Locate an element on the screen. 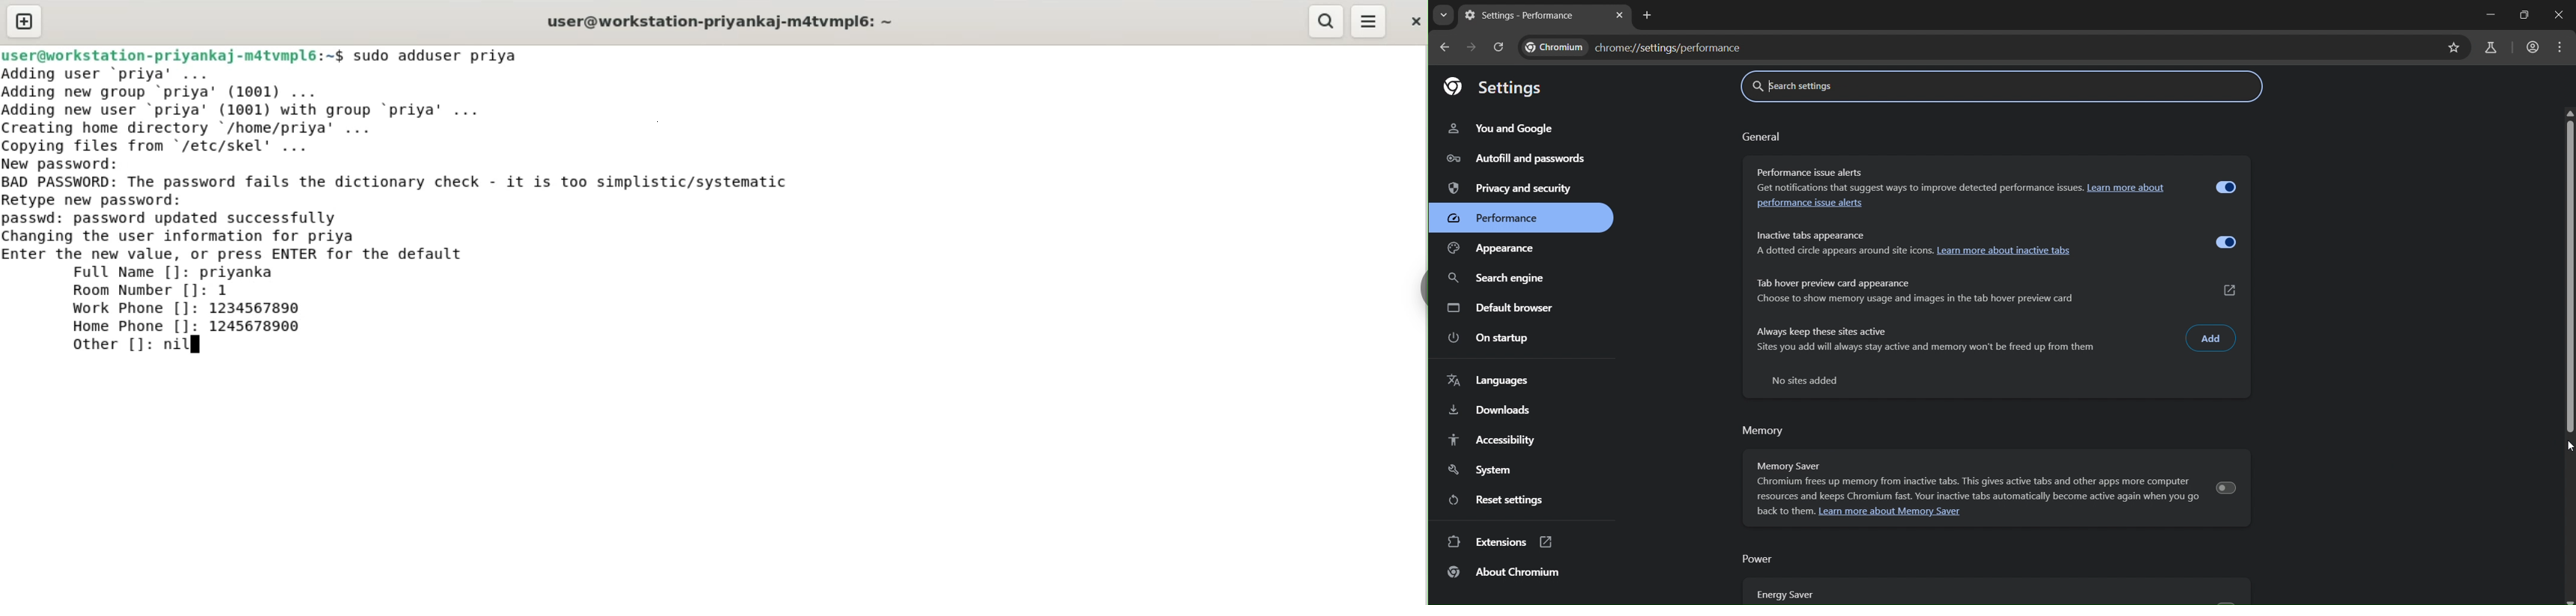  accessibility is located at coordinates (1496, 439).